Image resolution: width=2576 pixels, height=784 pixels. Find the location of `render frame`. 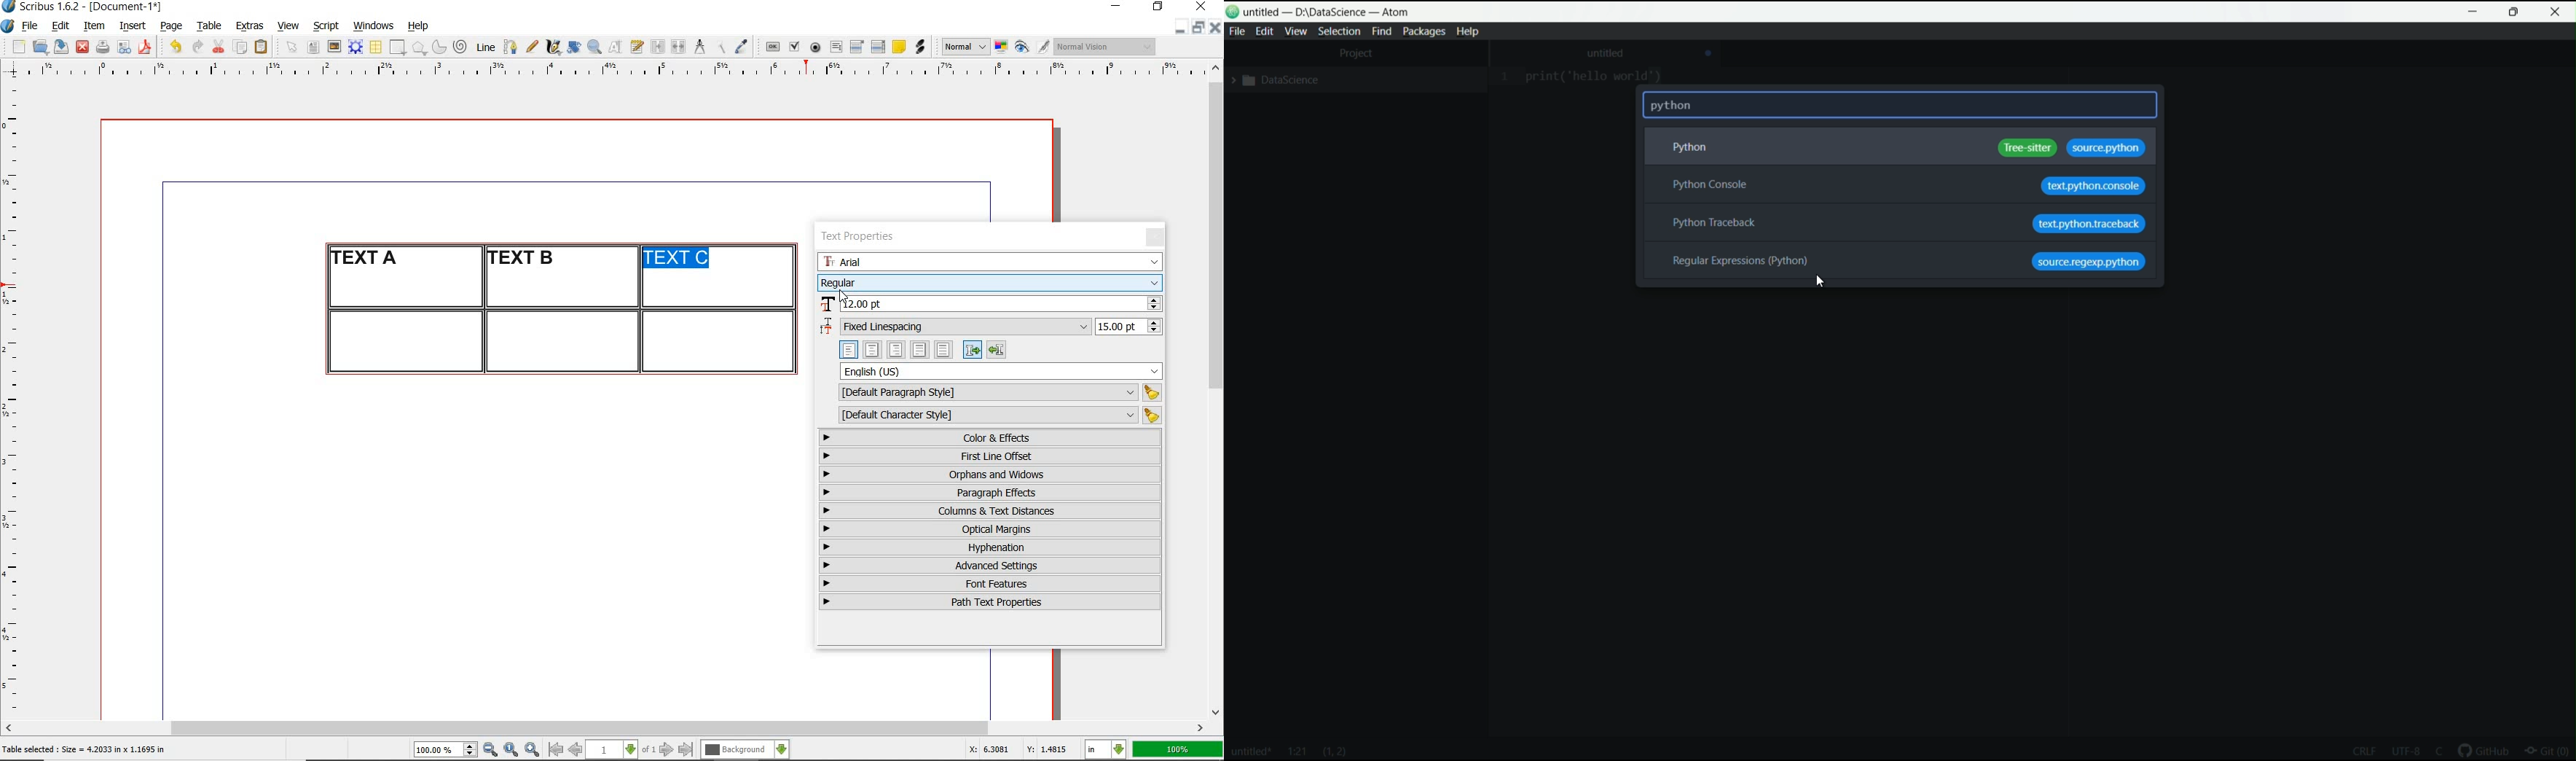

render frame is located at coordinates (356, 47).